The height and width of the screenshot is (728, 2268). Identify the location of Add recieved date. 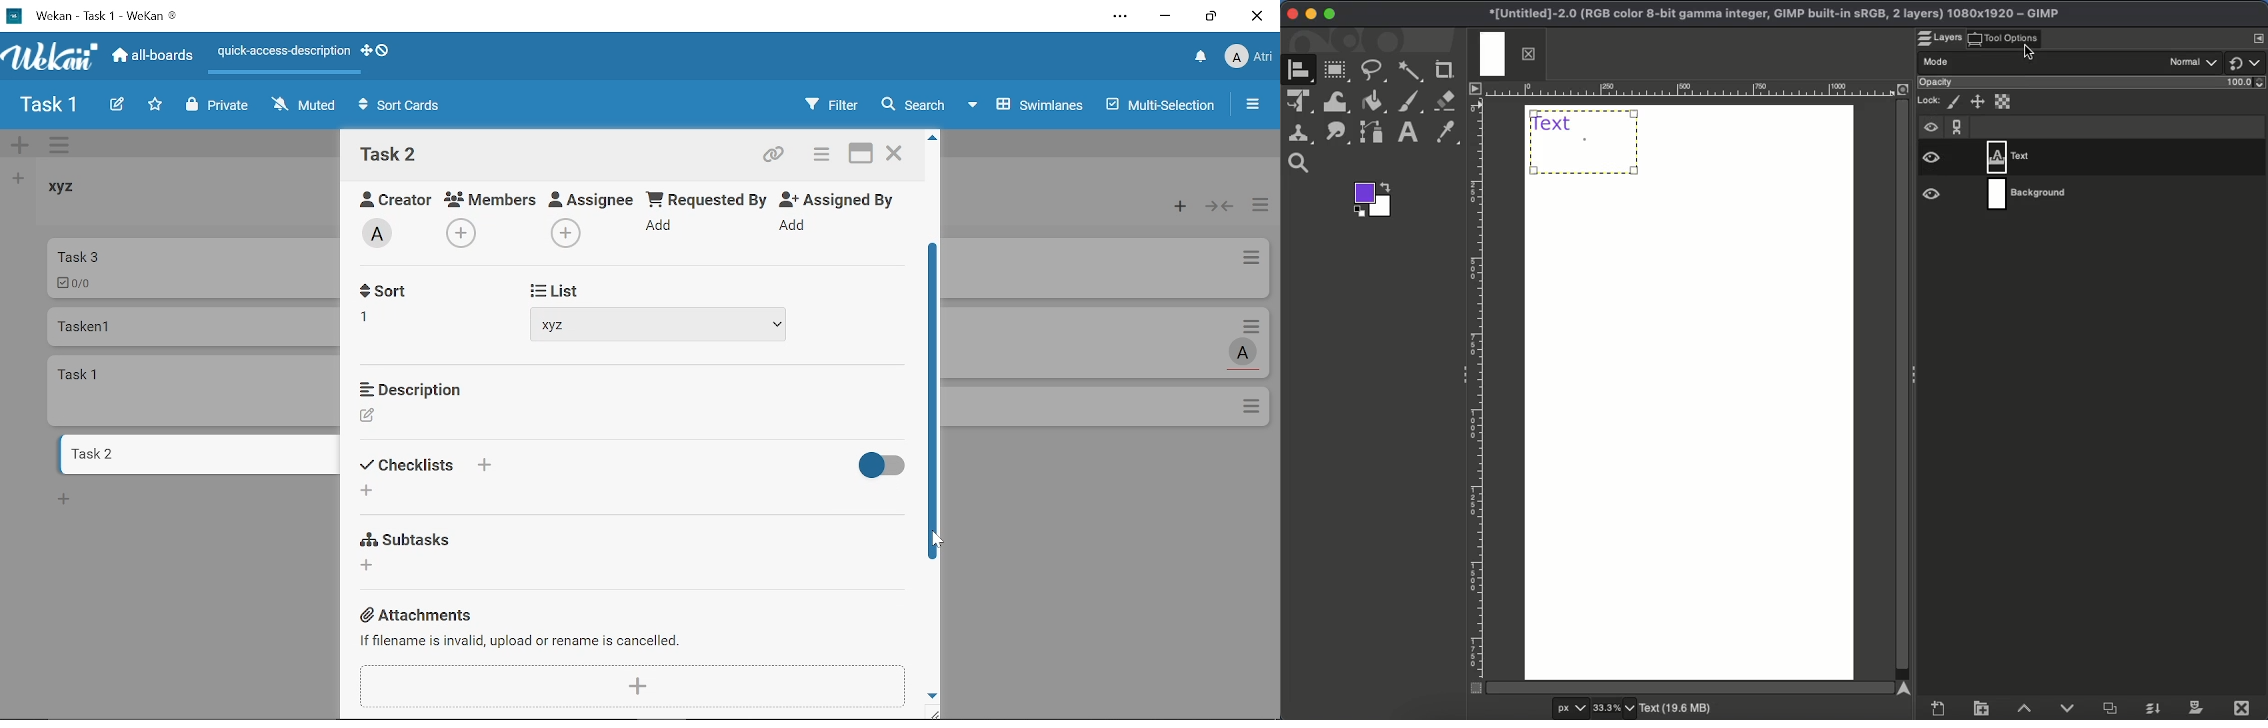
(376, 321).